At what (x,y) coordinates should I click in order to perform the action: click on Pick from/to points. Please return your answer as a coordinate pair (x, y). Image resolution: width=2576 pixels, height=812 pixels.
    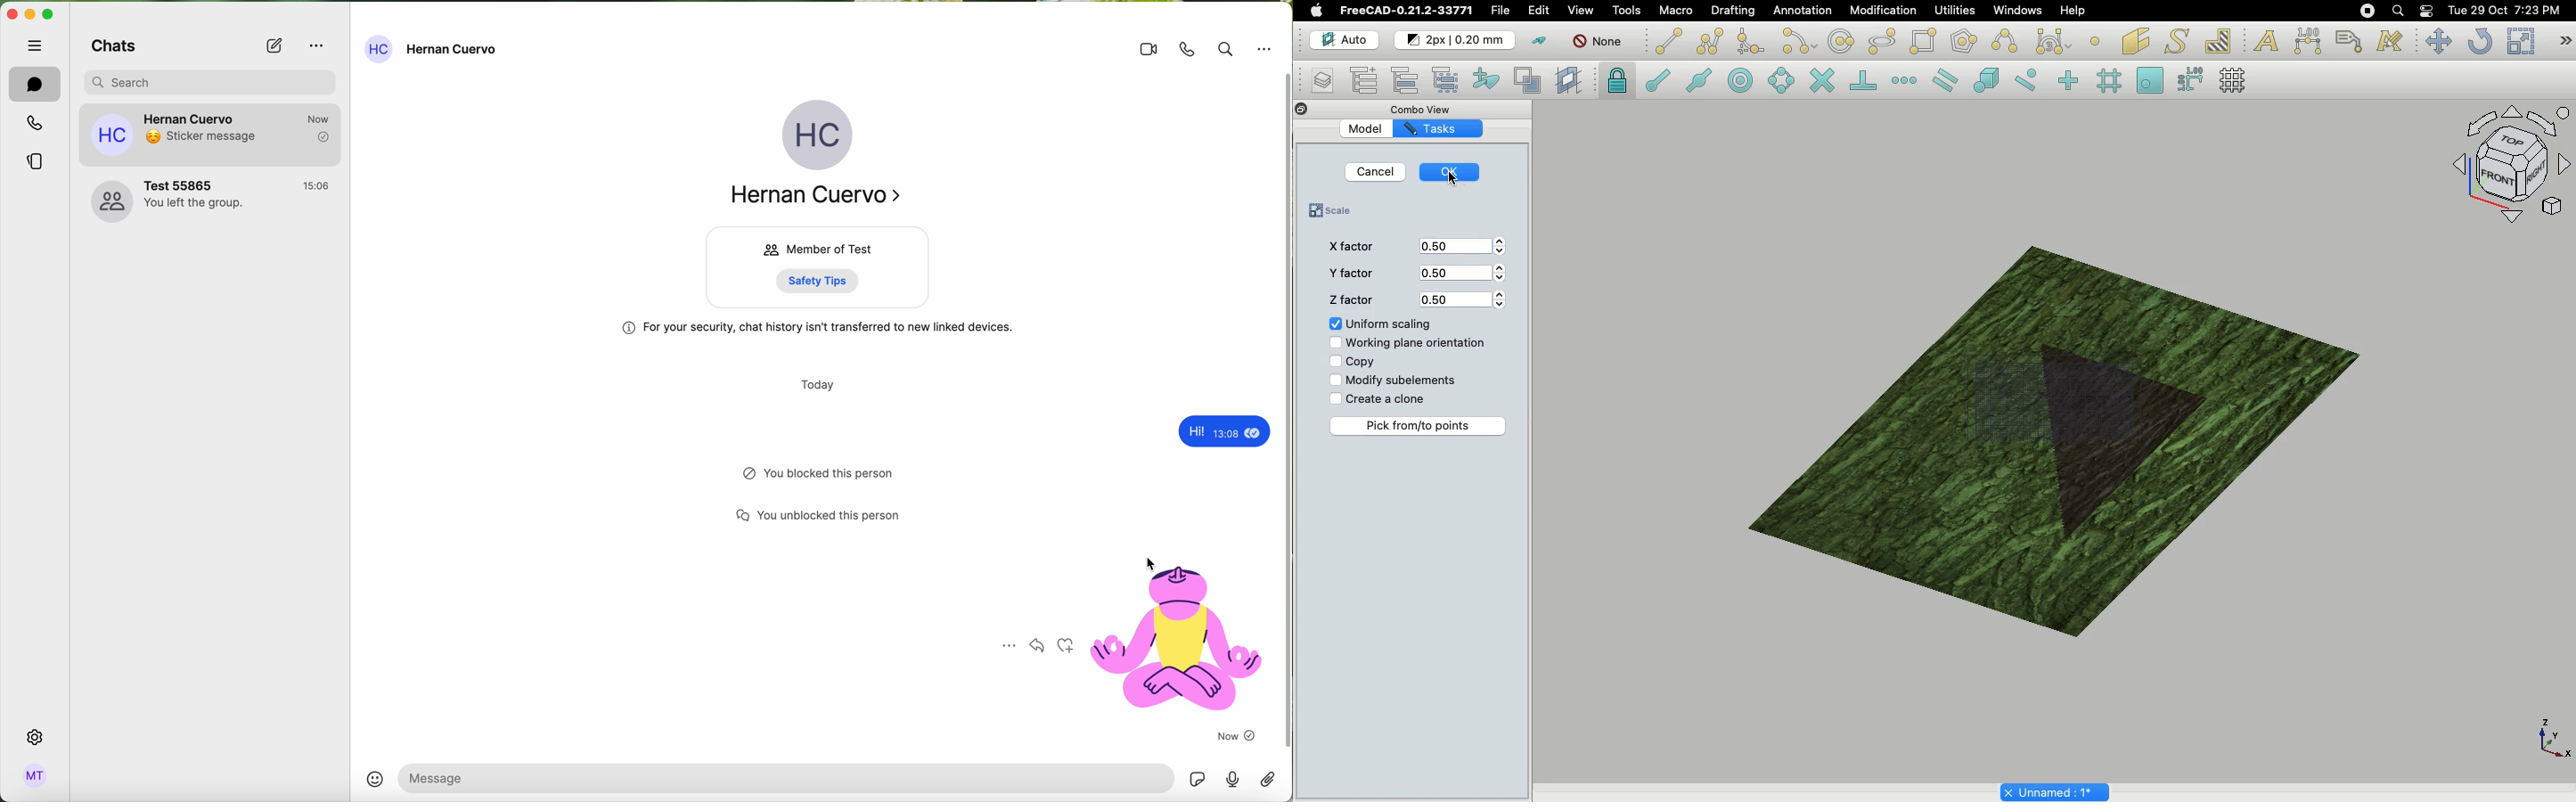
    Looking at the image, I should click on (1419, 426).